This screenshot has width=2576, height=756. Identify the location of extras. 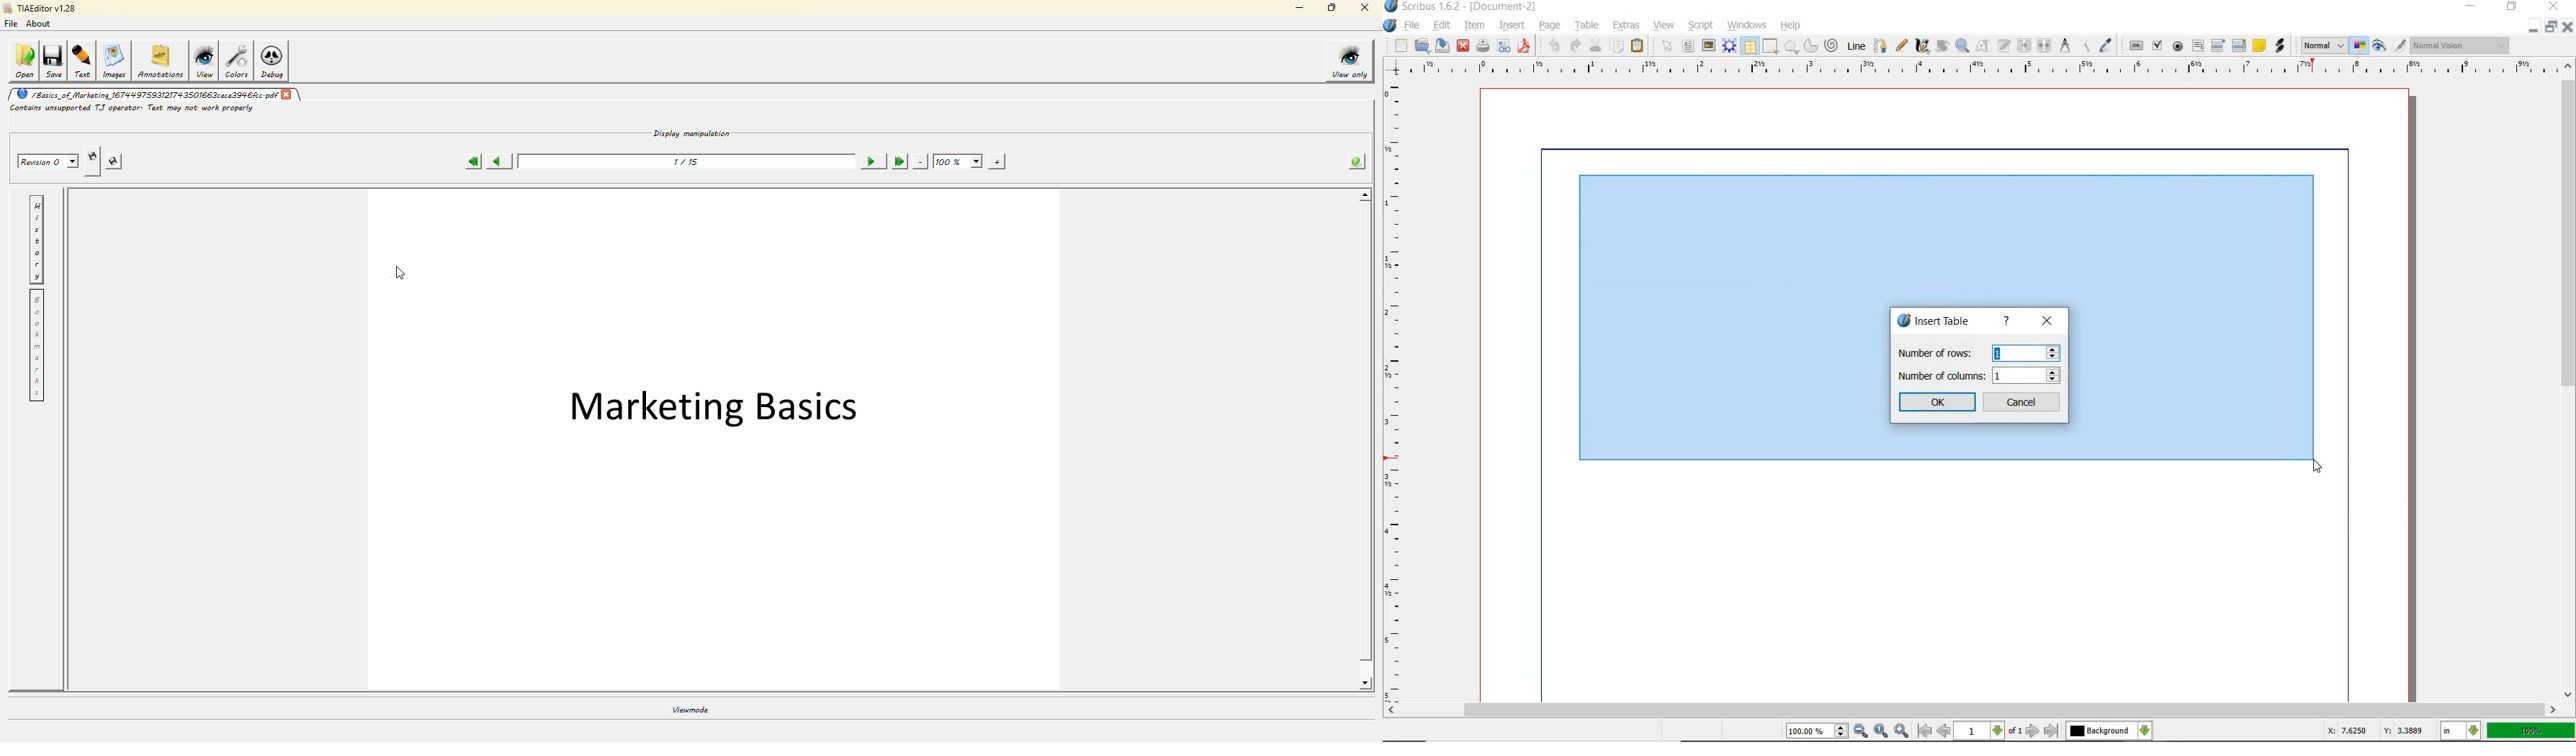
(1625, 26).